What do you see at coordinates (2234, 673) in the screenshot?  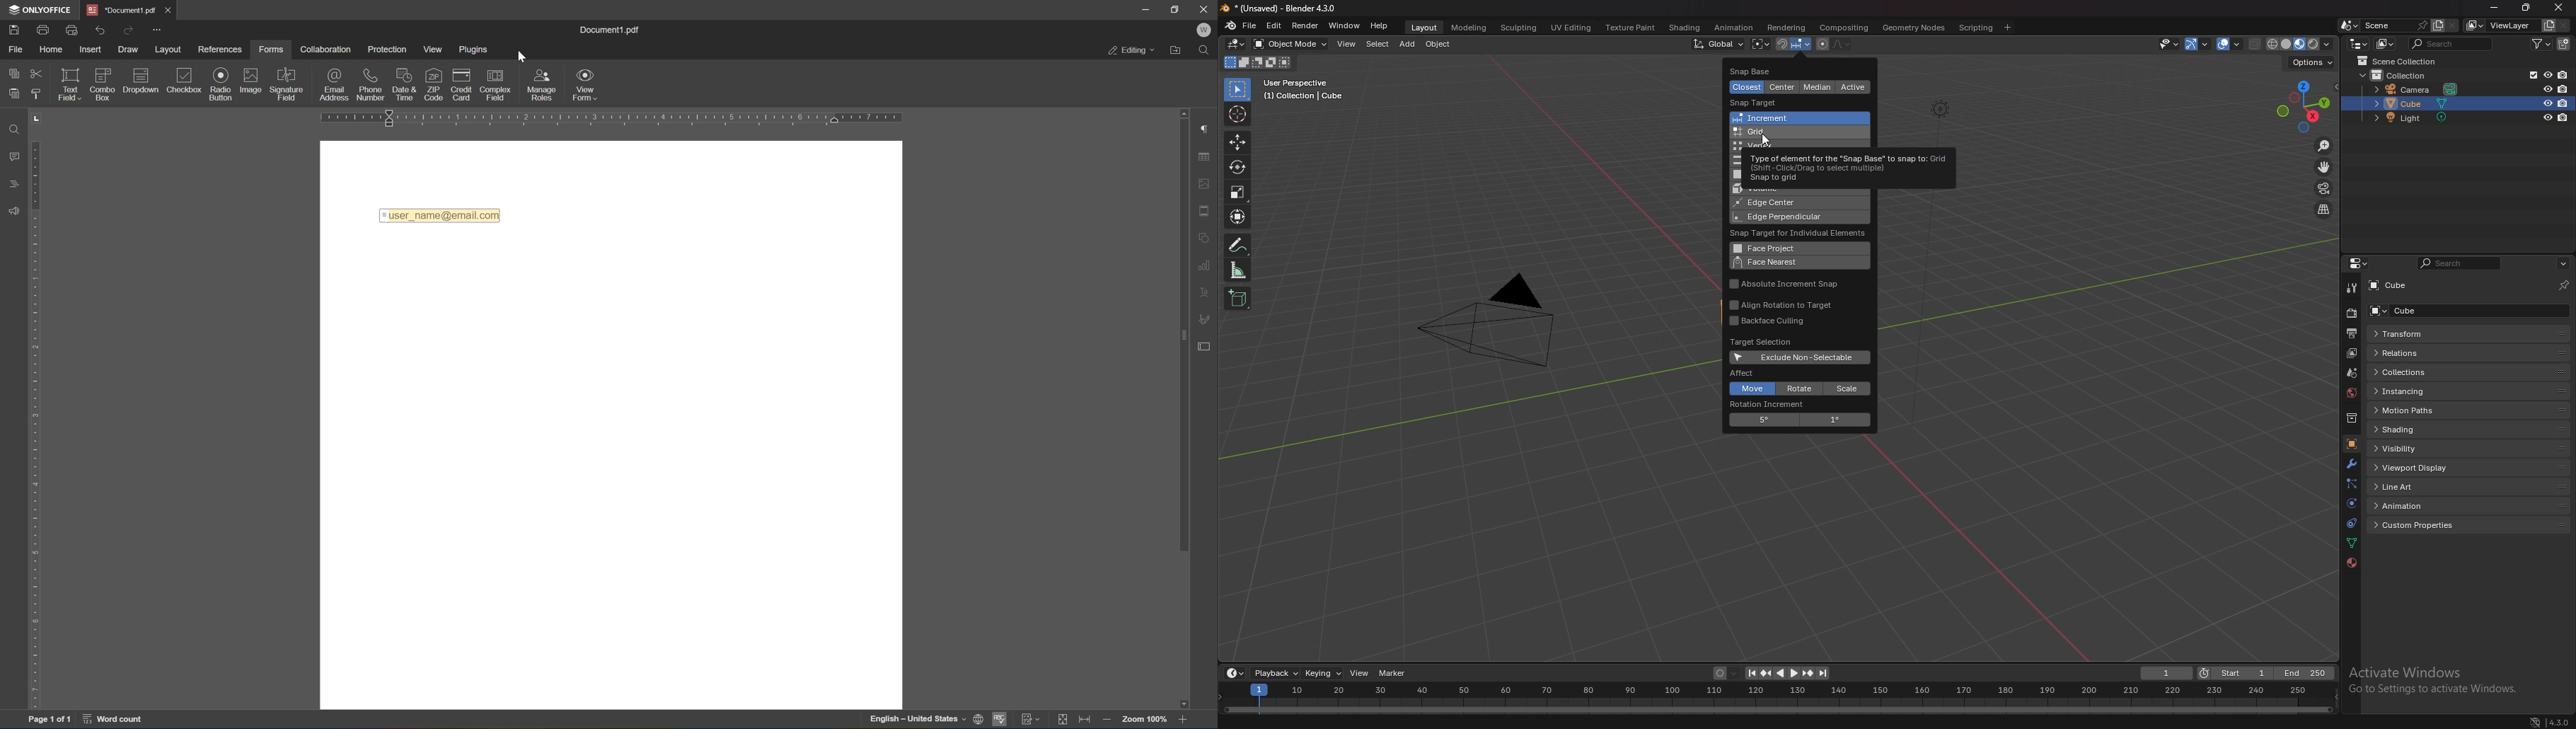 I see `start` at bounding box center [2234, 673].